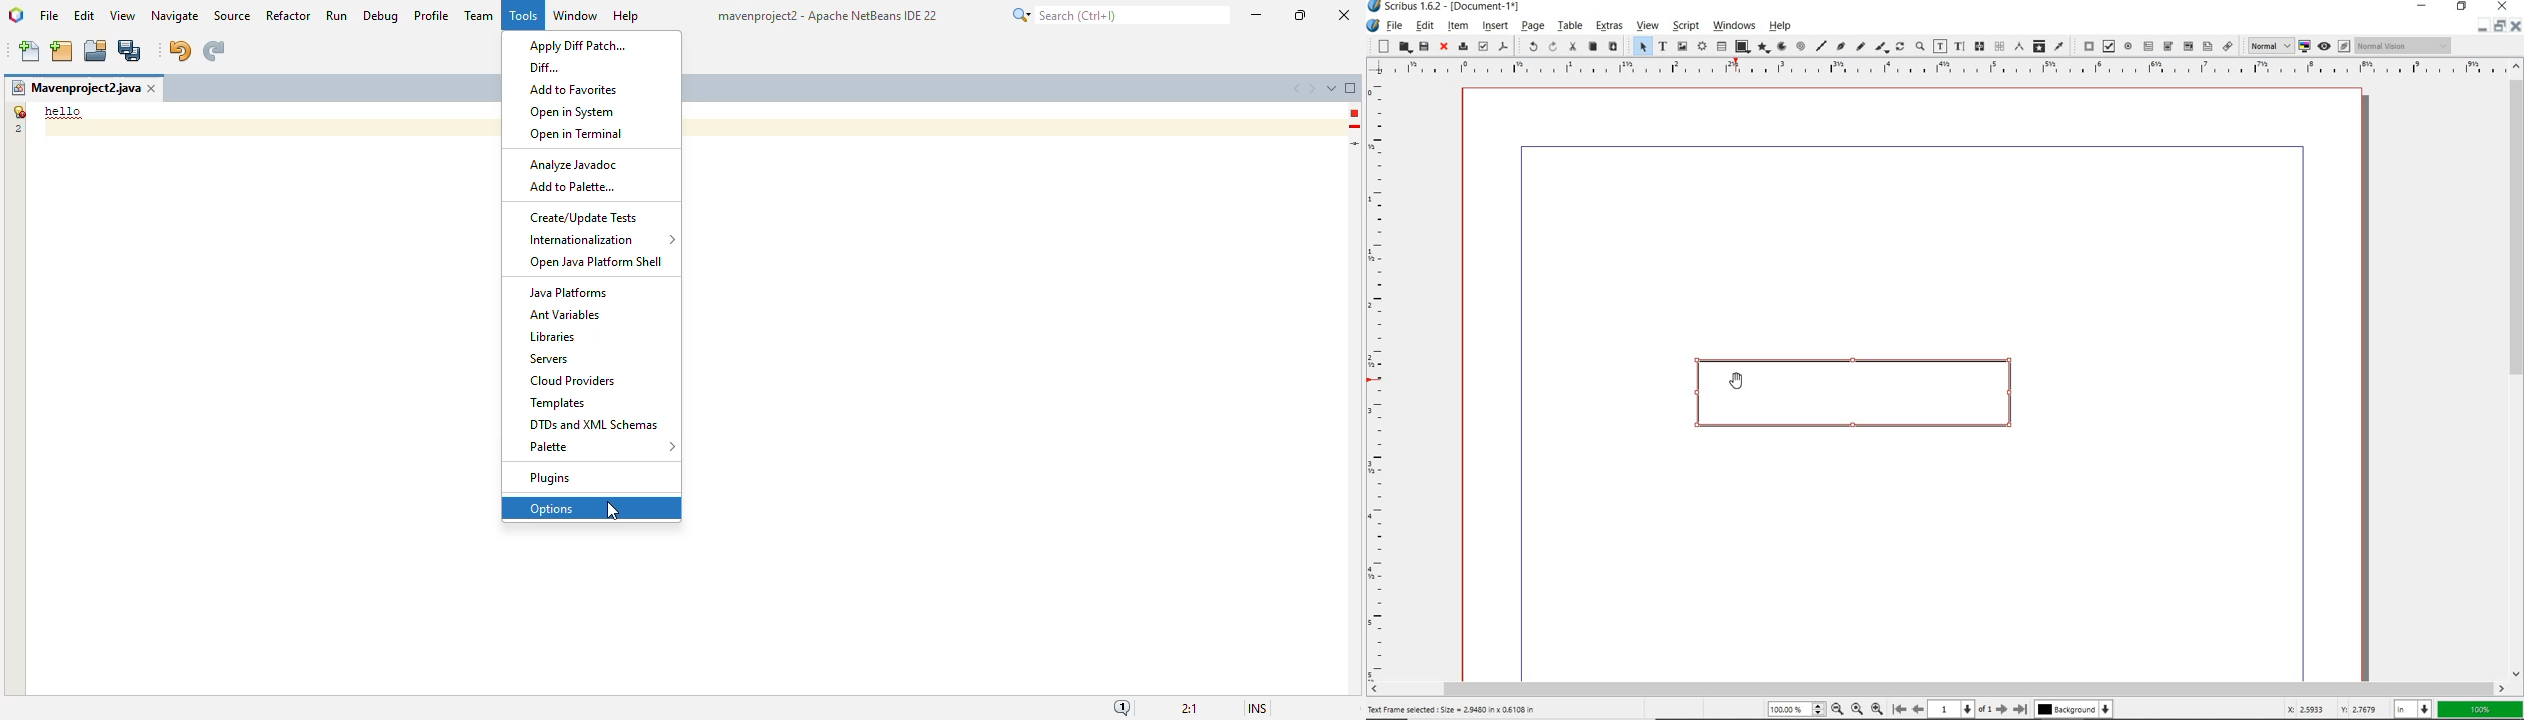 Image resolution: width=2548 pixels, height=728 pixels. Describe the element at coordinates (569, 294) in the screenshot. I see `java platforms` at that location.